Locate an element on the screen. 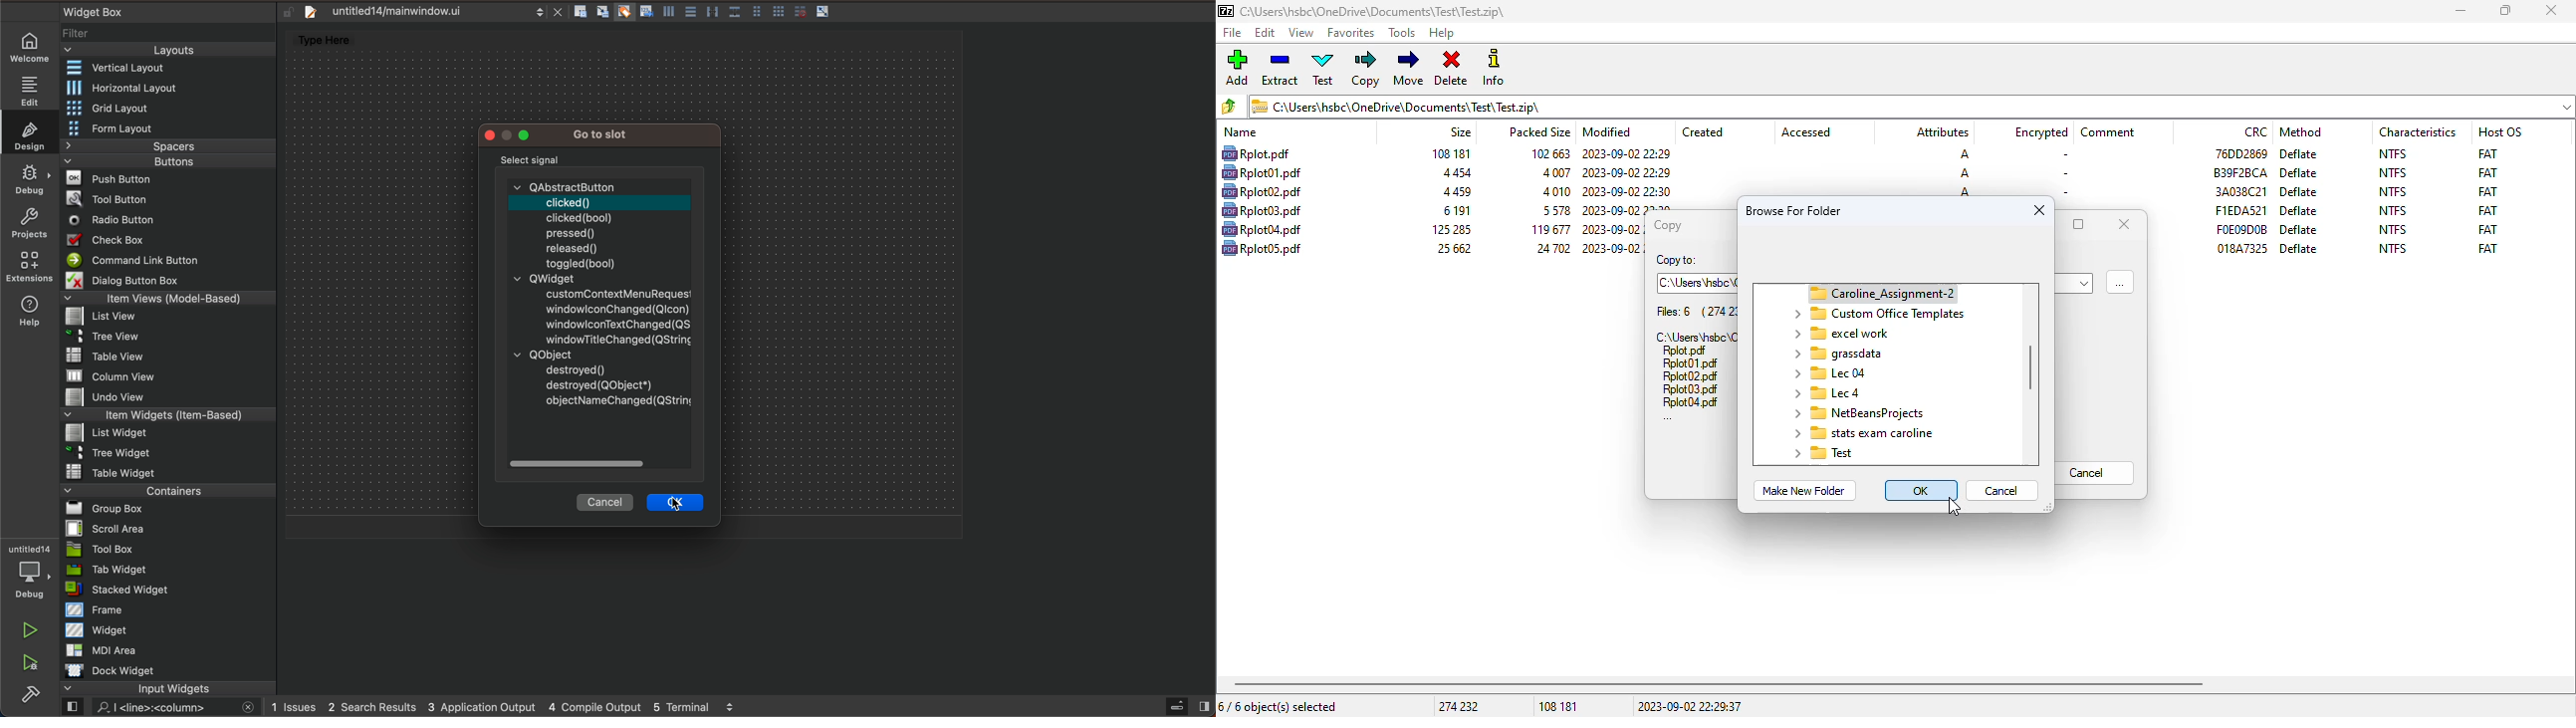 This screenshot has height=728, width=2576. NTFS is located at coordinates (2393, 153).